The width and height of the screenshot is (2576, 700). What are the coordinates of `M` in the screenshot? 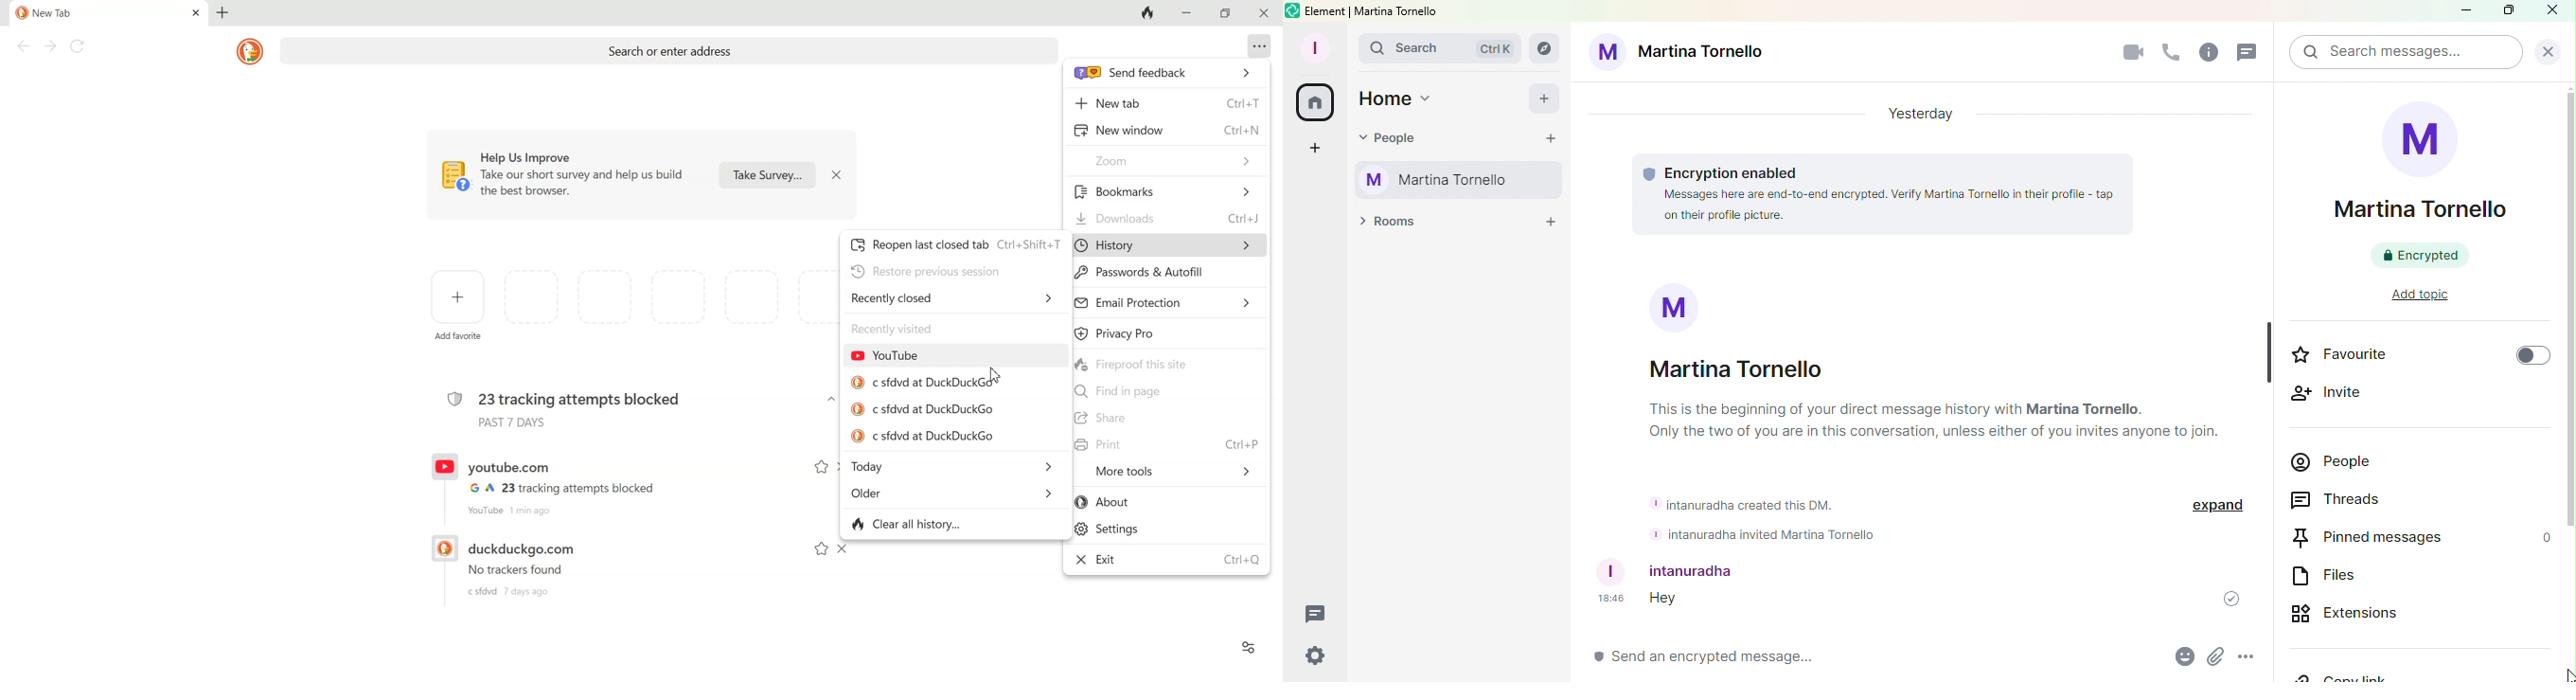 It's located at (1678, 305).